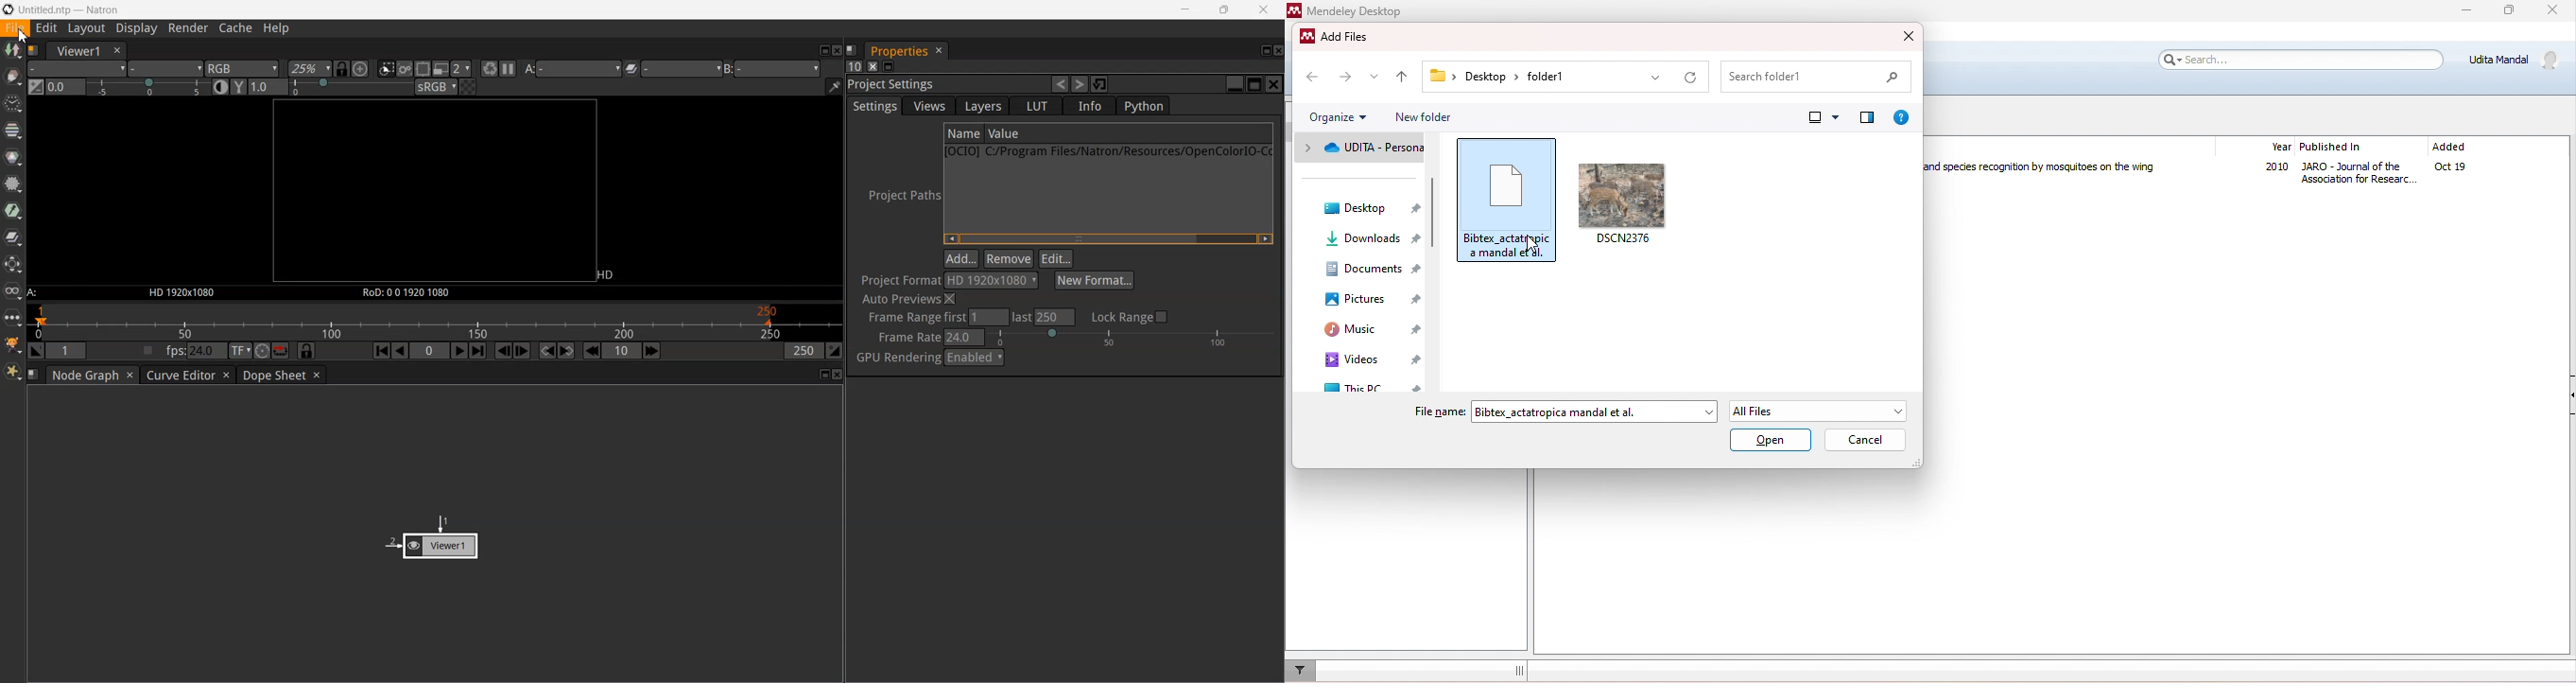  Describe the element at coordinates (1372, 241) in the screenshot. I see `downloads` at that location.